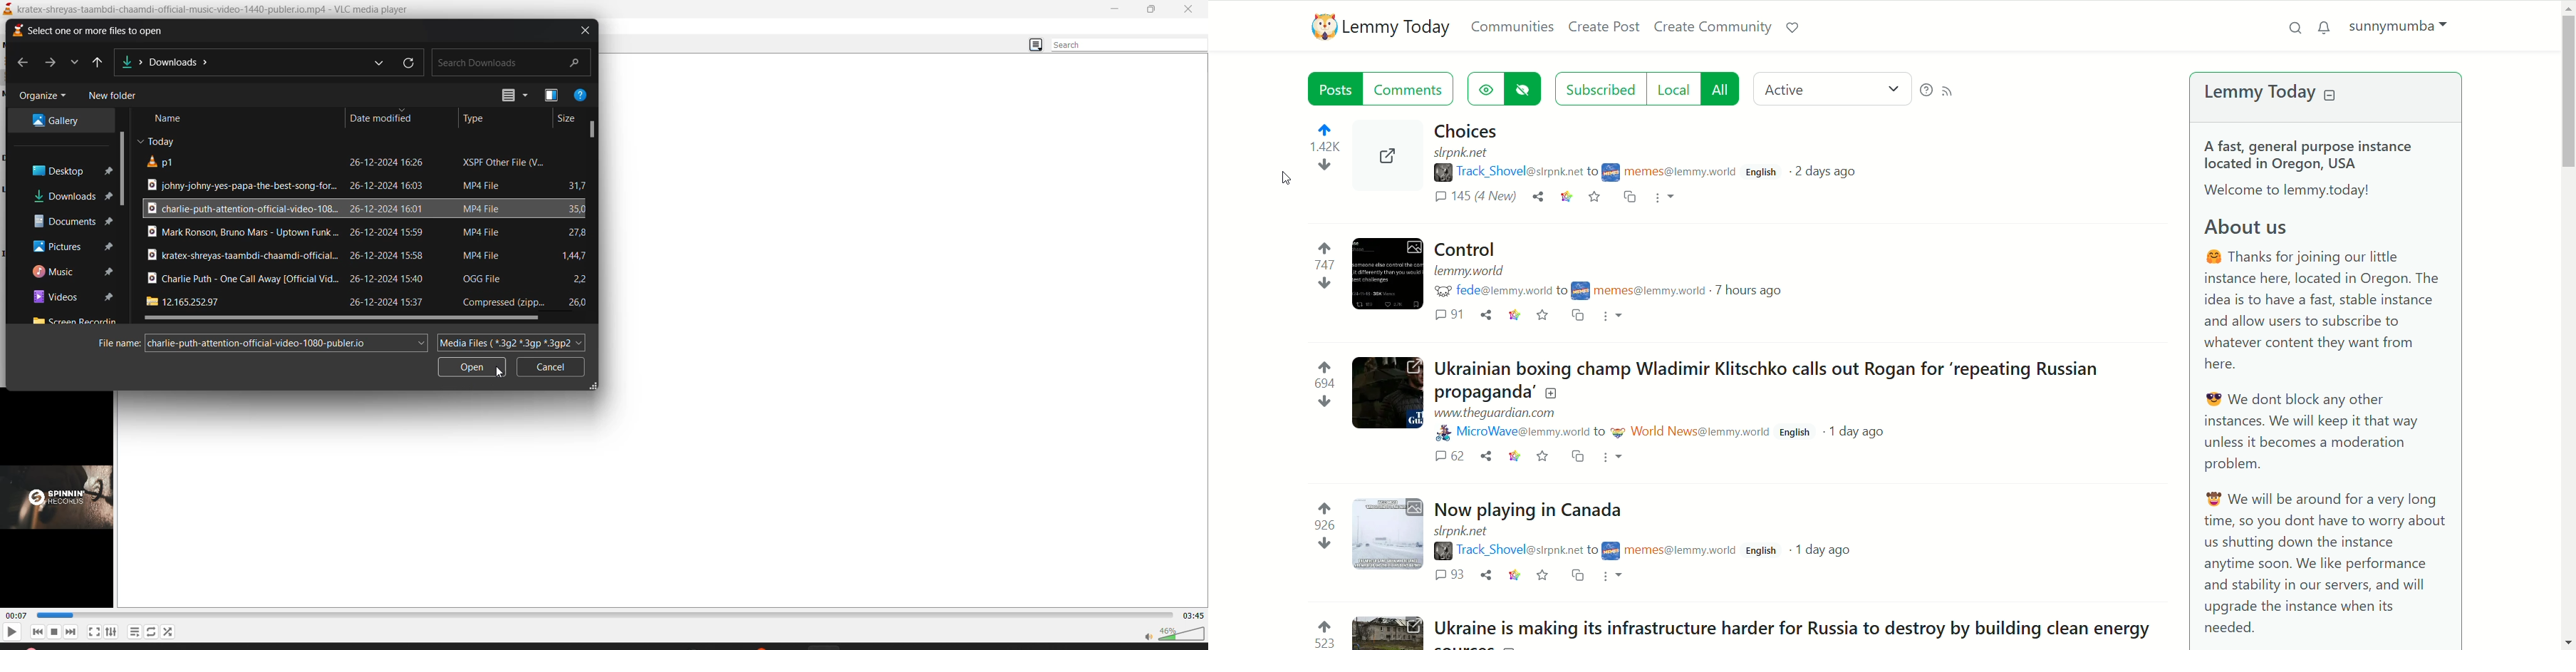  What do you see at coordinates (1324, 386) in the screenshot?
I see `694` at bounding box center [1324, 386].